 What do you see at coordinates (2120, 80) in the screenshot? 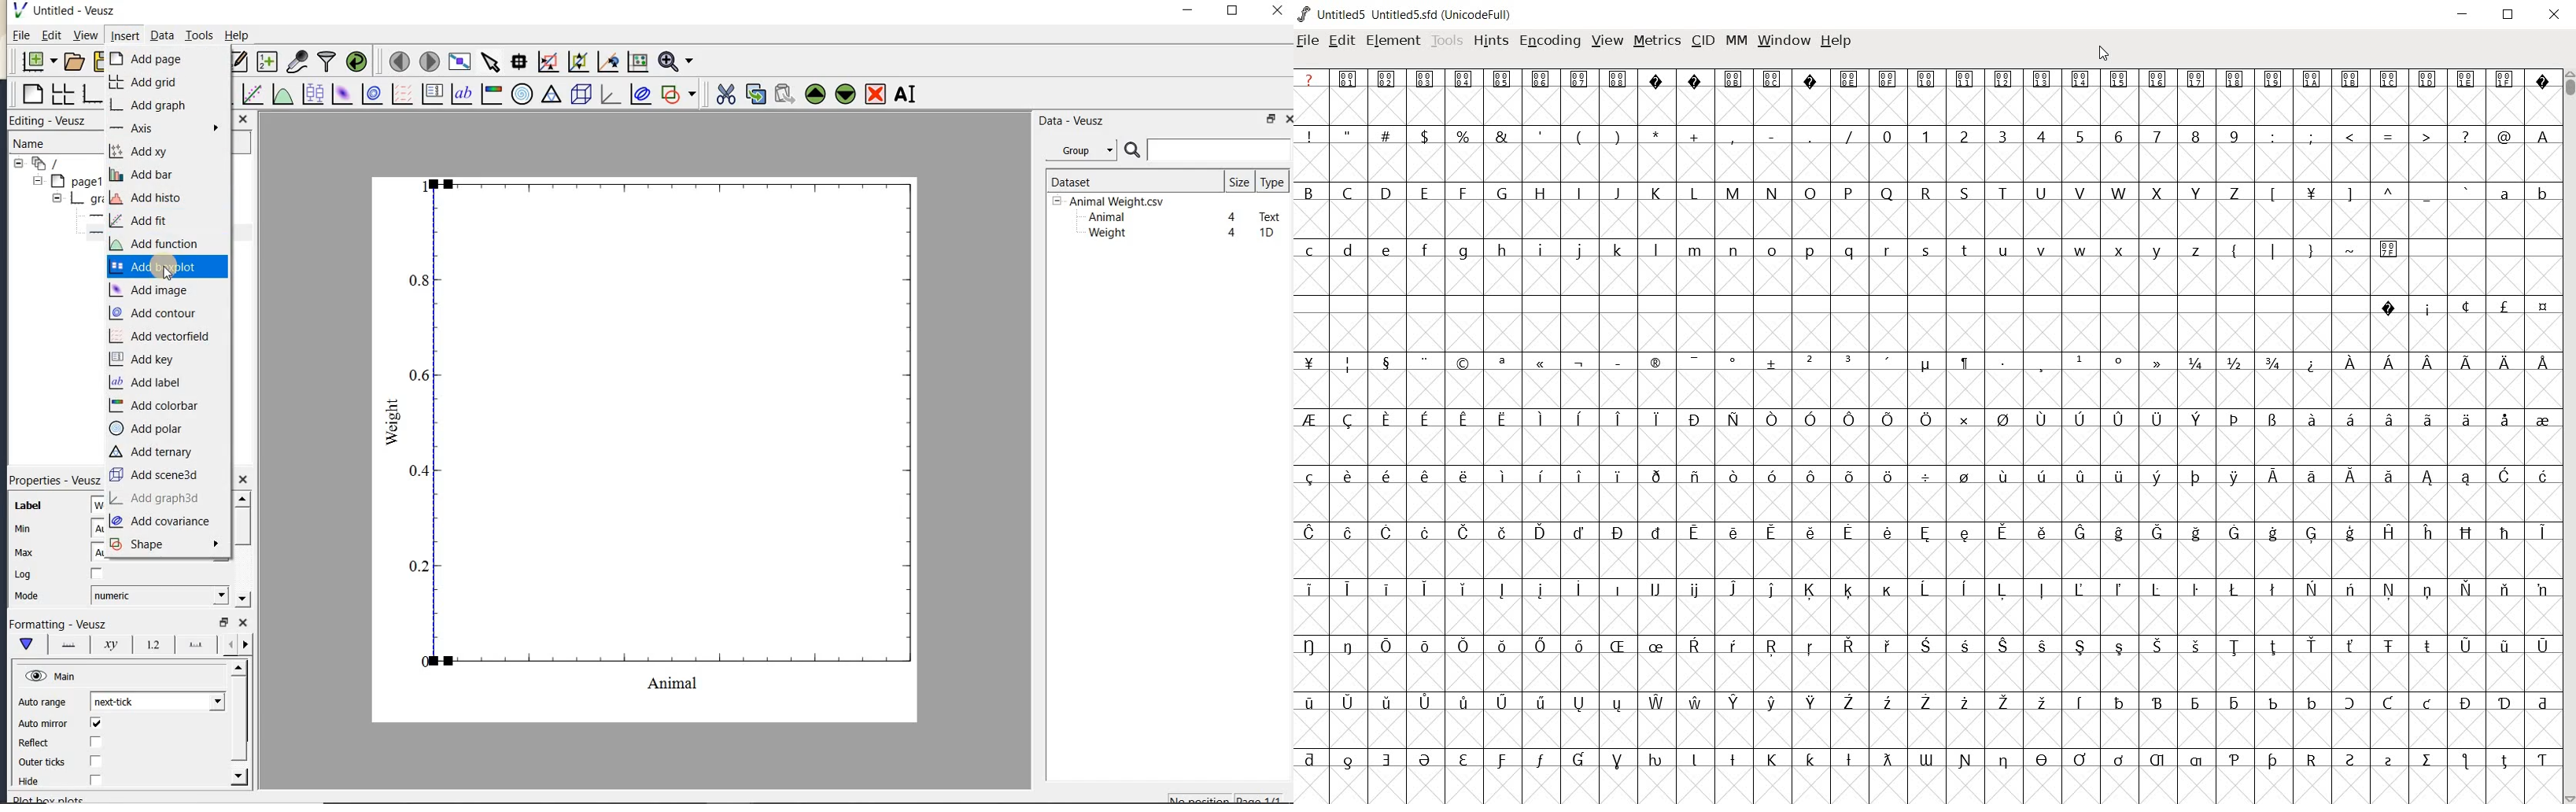
I see `Symbol` at bounding box center [2120, 80].